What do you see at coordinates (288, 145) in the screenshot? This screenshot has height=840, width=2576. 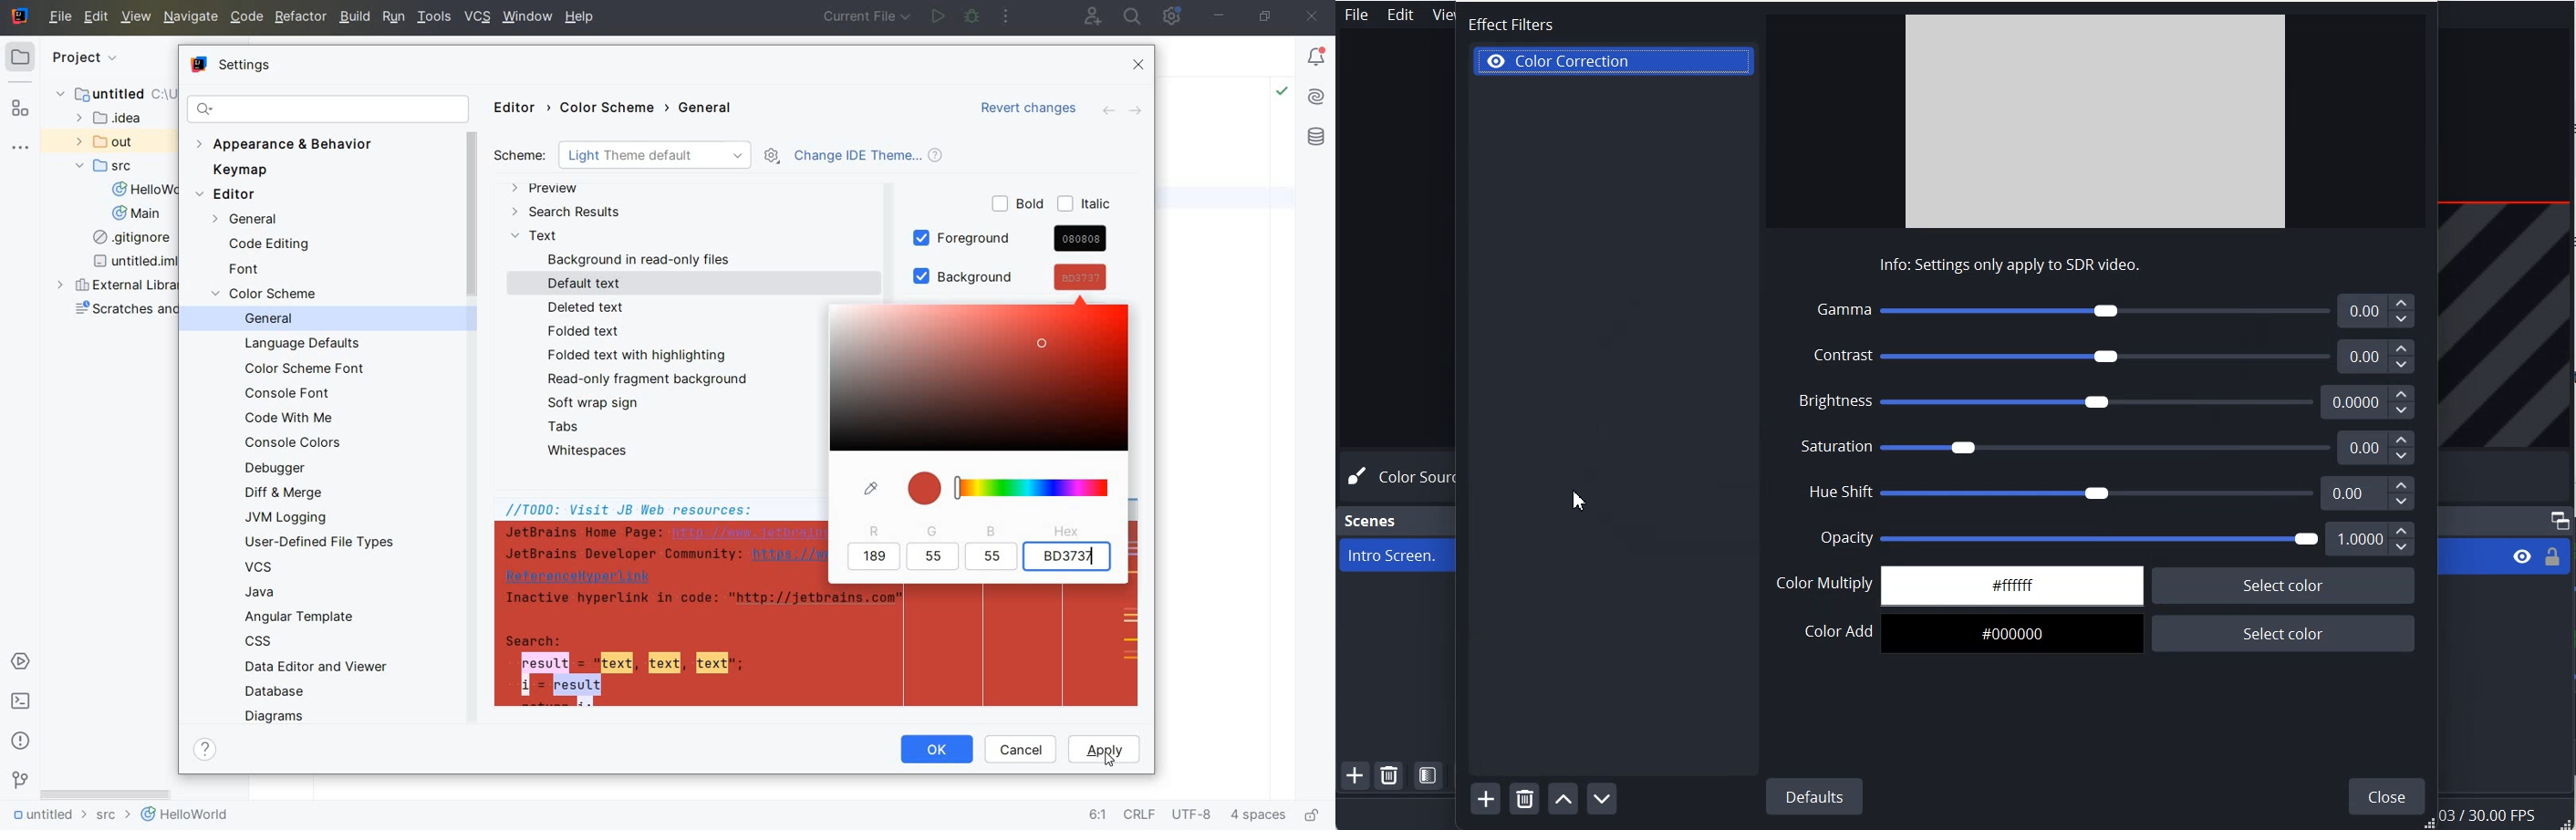 I see `APPEARANCE & BEHAVIOR` at bounding box center [288, 145].